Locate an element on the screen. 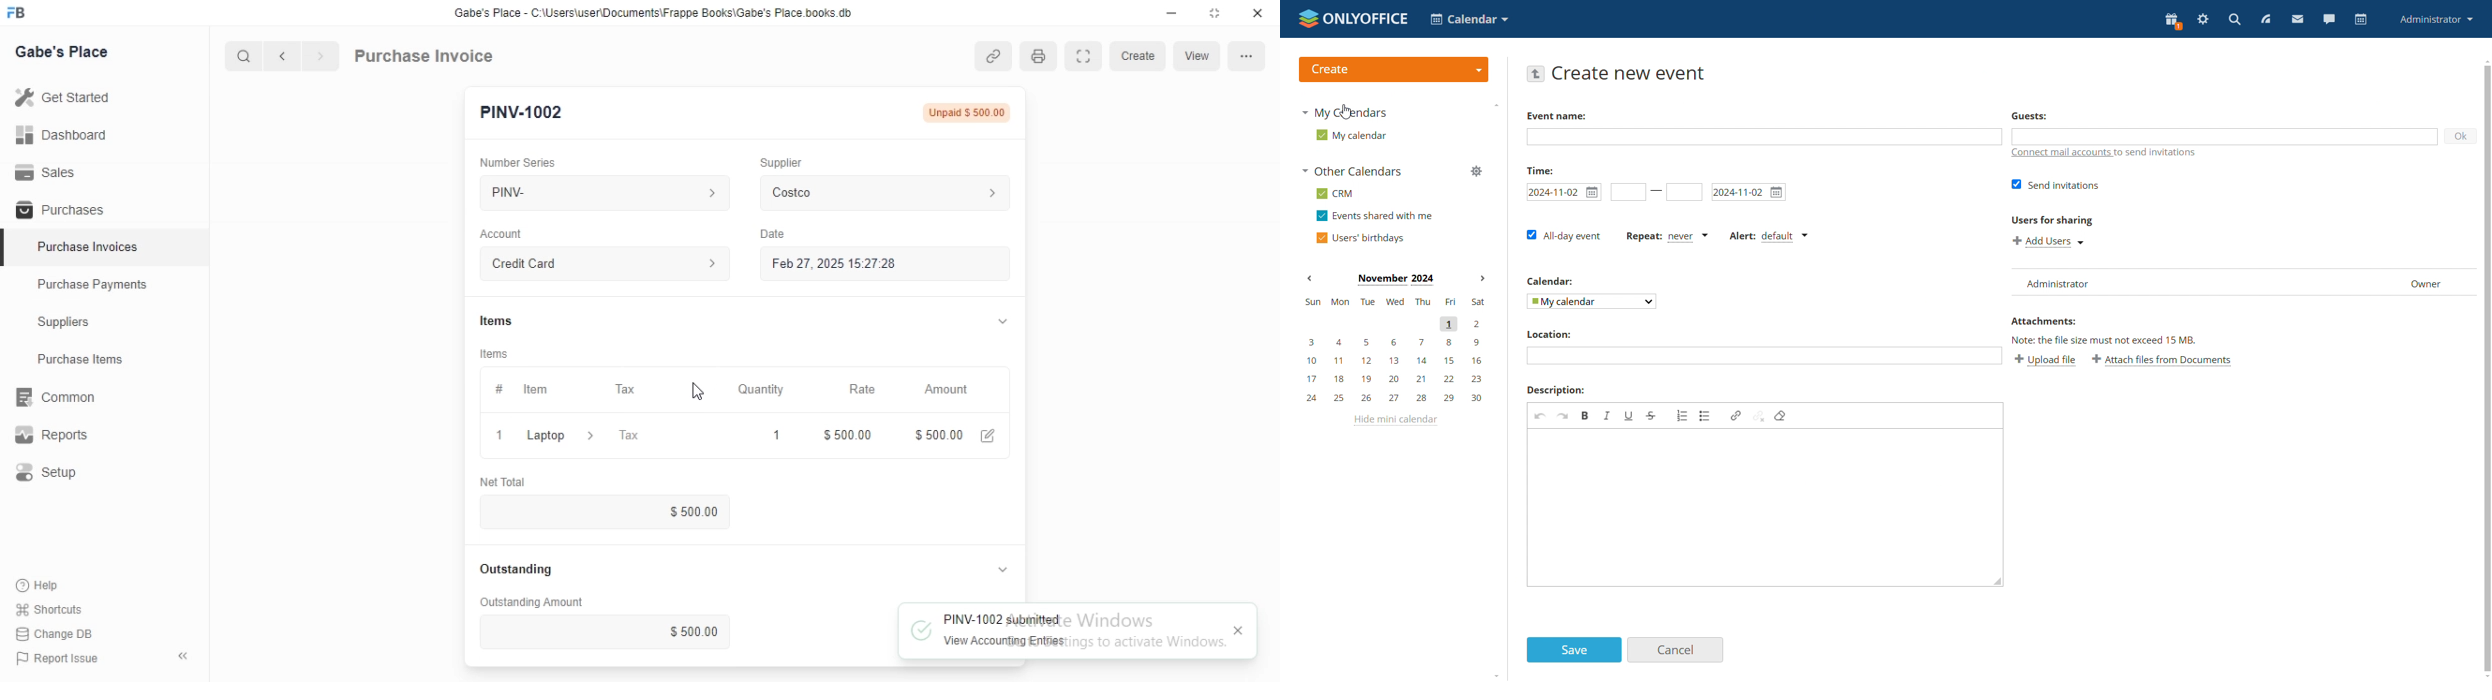 The image size is (2492, 700). Open print view is located at coordinates (1037, 56).